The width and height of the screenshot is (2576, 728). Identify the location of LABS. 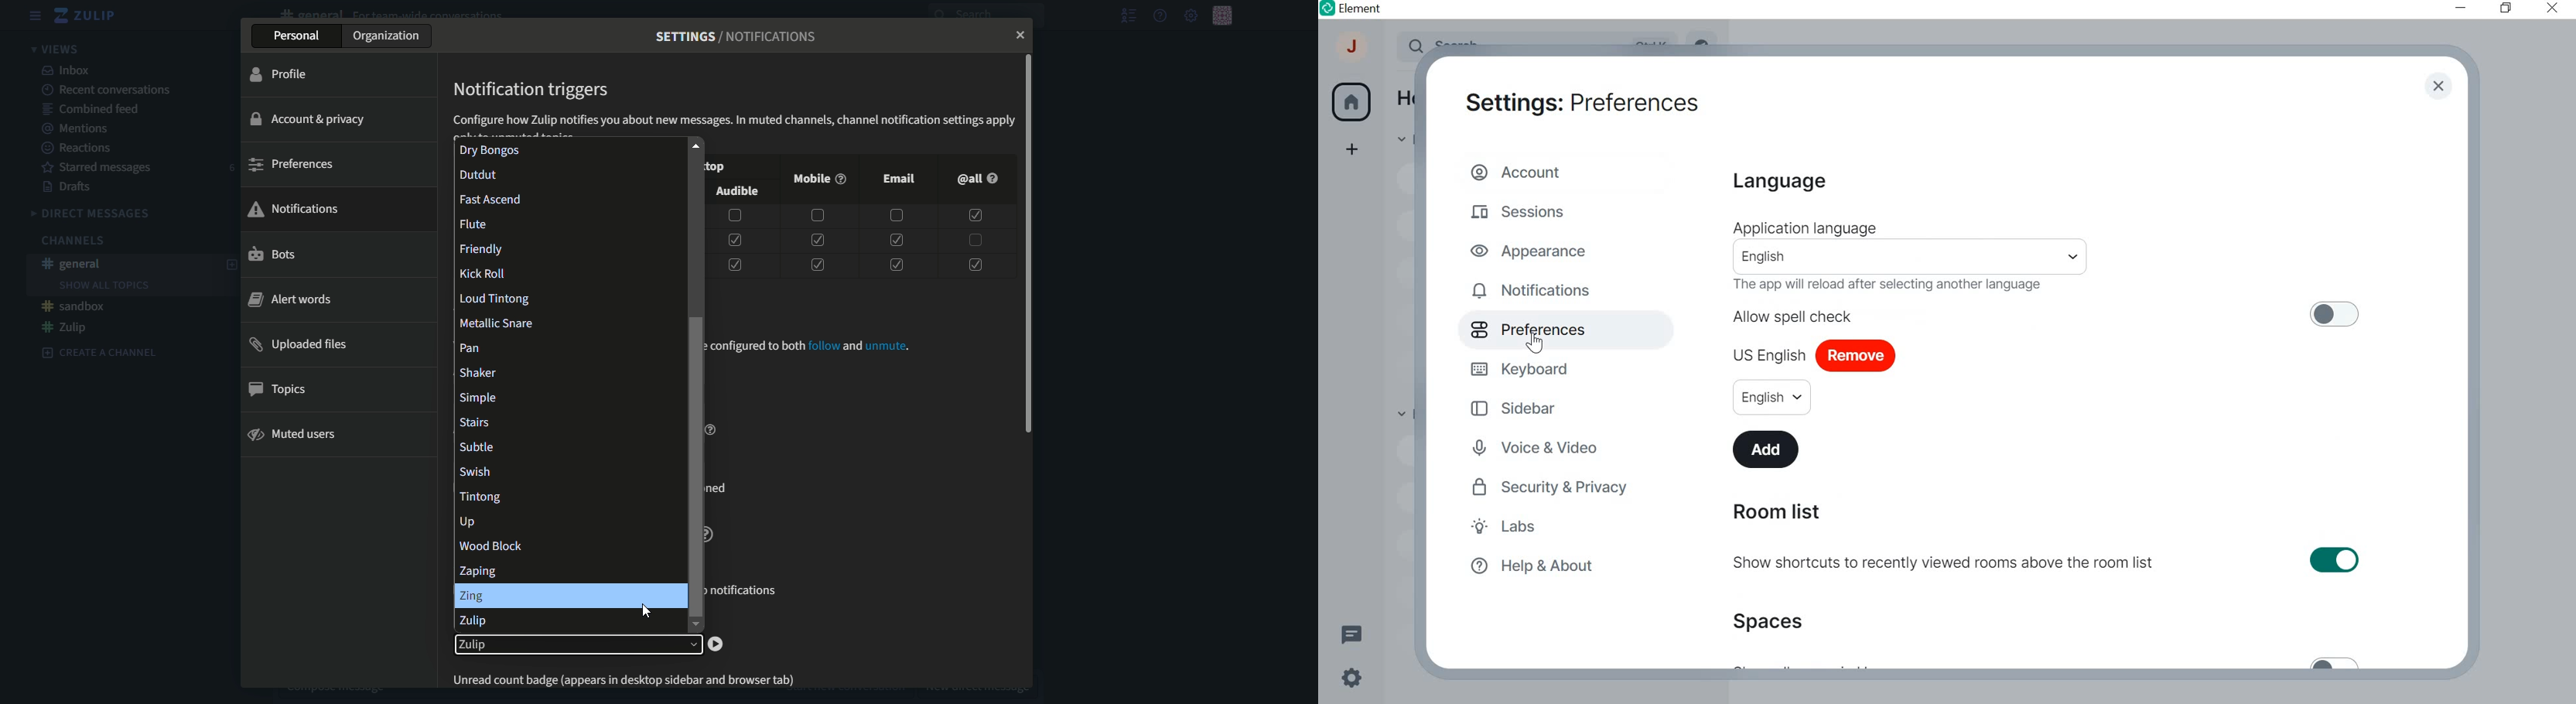
(1531, 528).